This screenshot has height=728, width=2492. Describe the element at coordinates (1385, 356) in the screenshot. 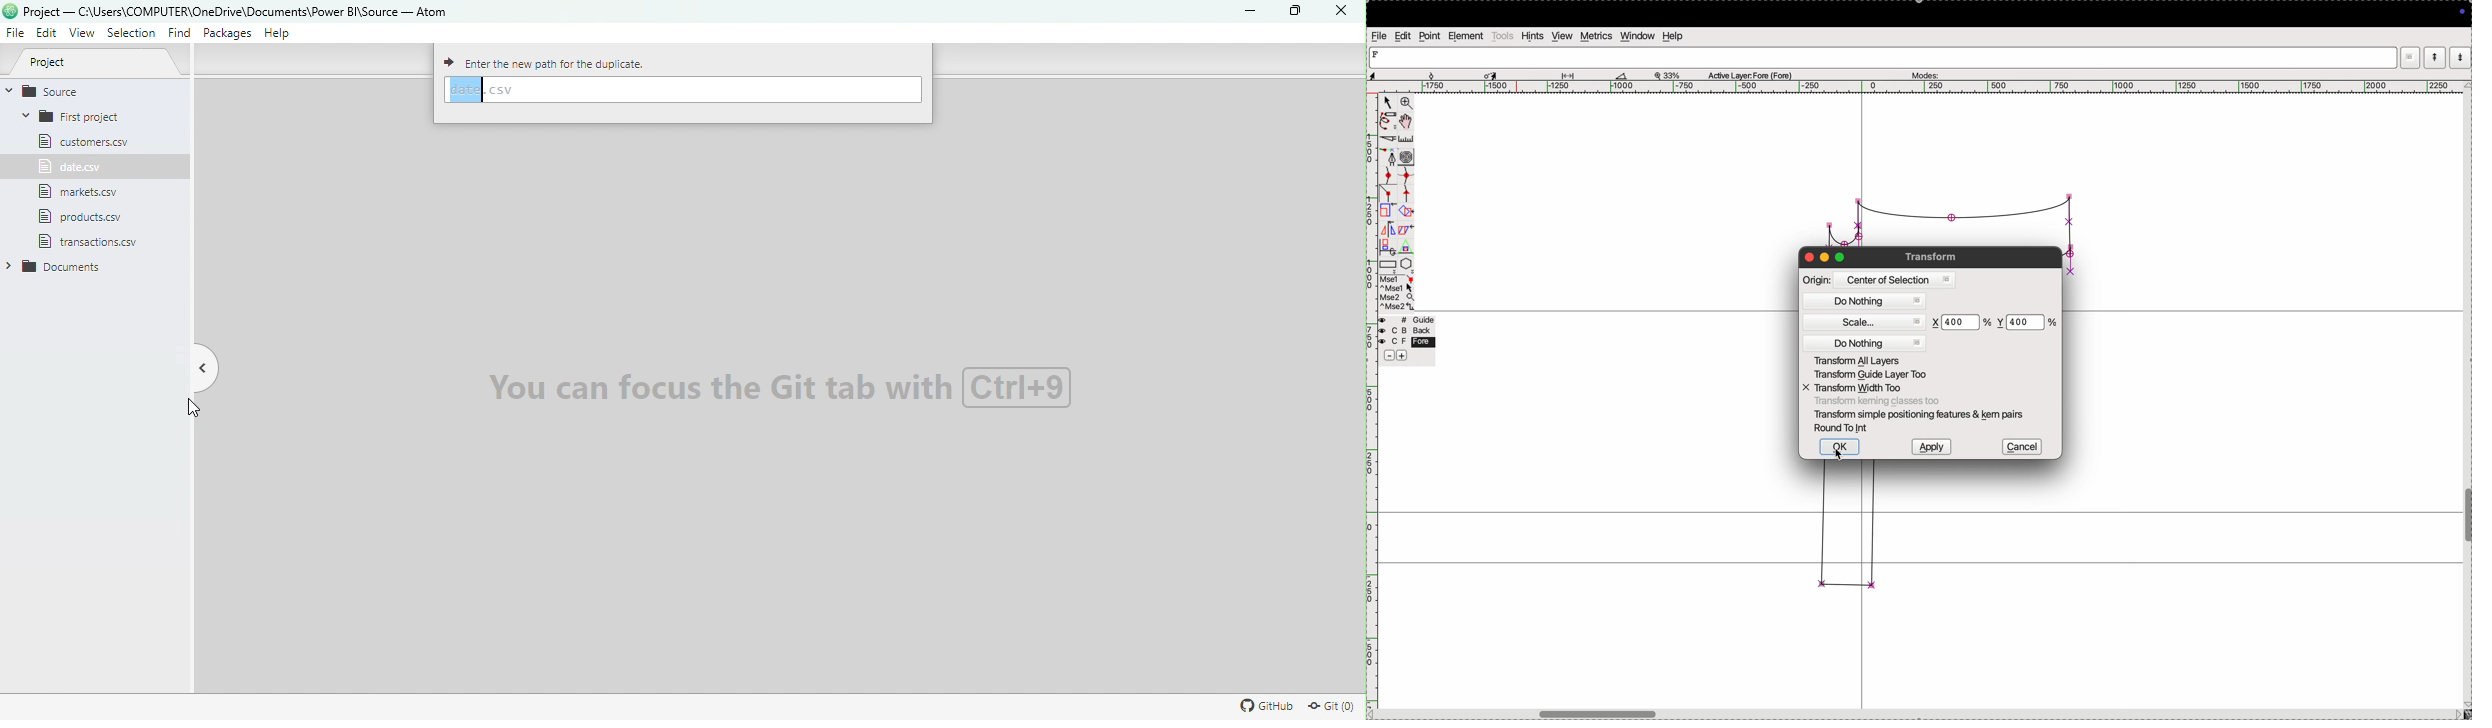

I see `sbubtract` at that location.